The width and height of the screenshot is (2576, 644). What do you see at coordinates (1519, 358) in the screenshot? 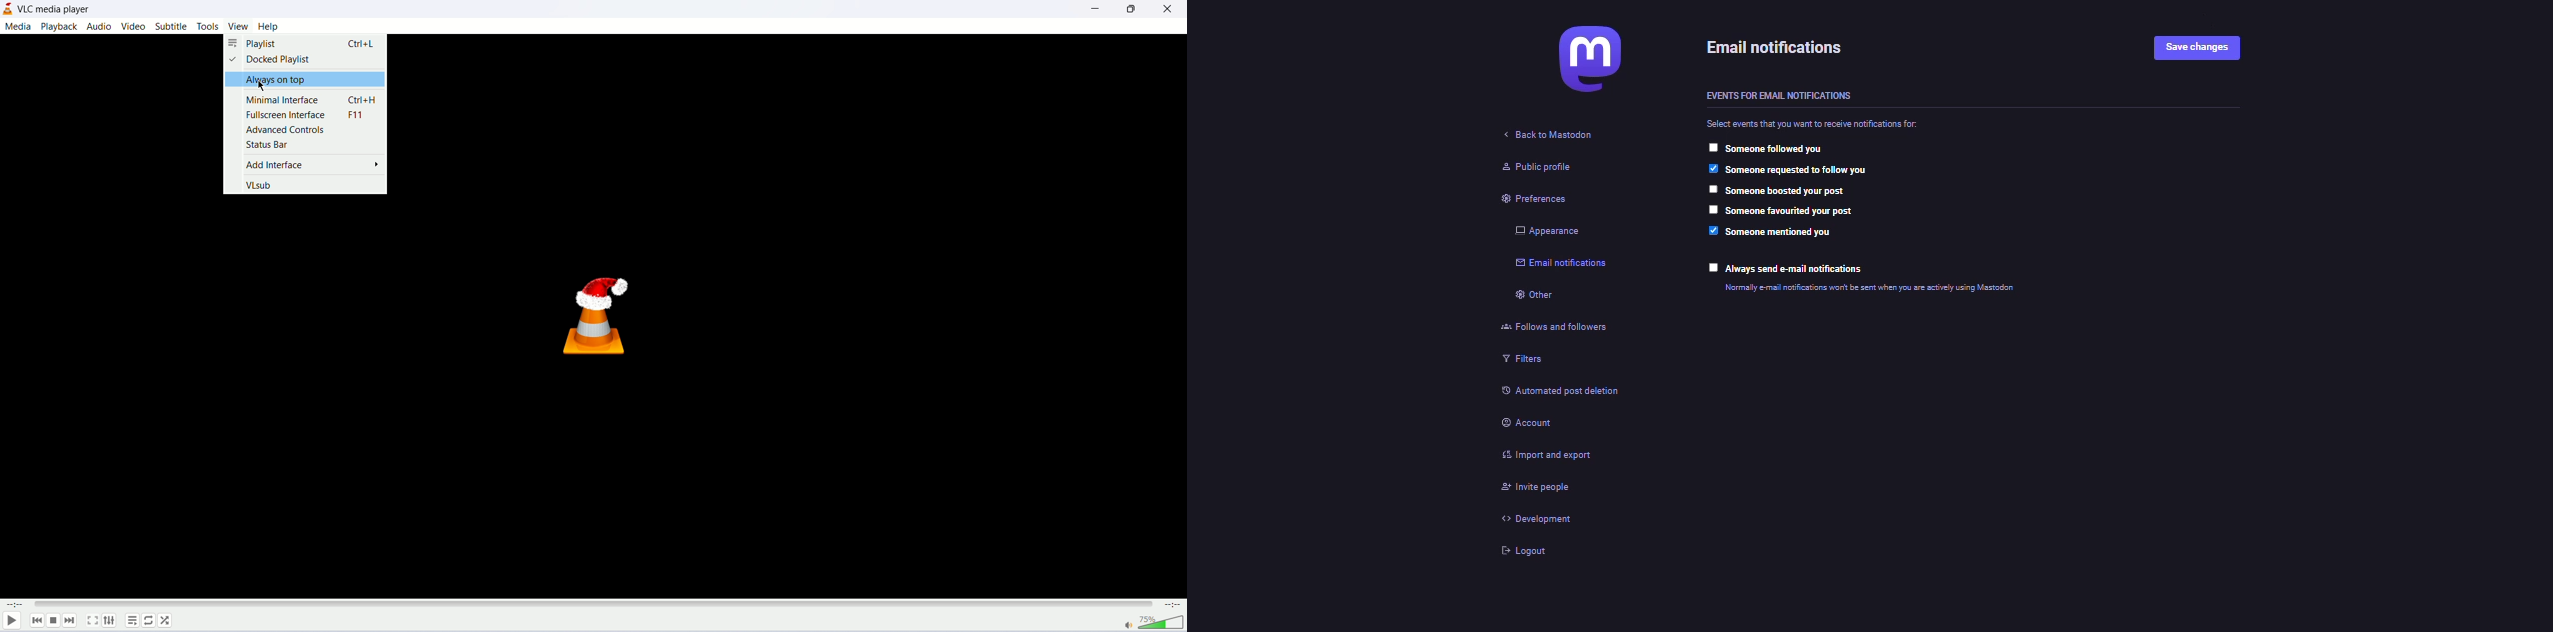
I see `filters` at bounding box center [1519, 358].